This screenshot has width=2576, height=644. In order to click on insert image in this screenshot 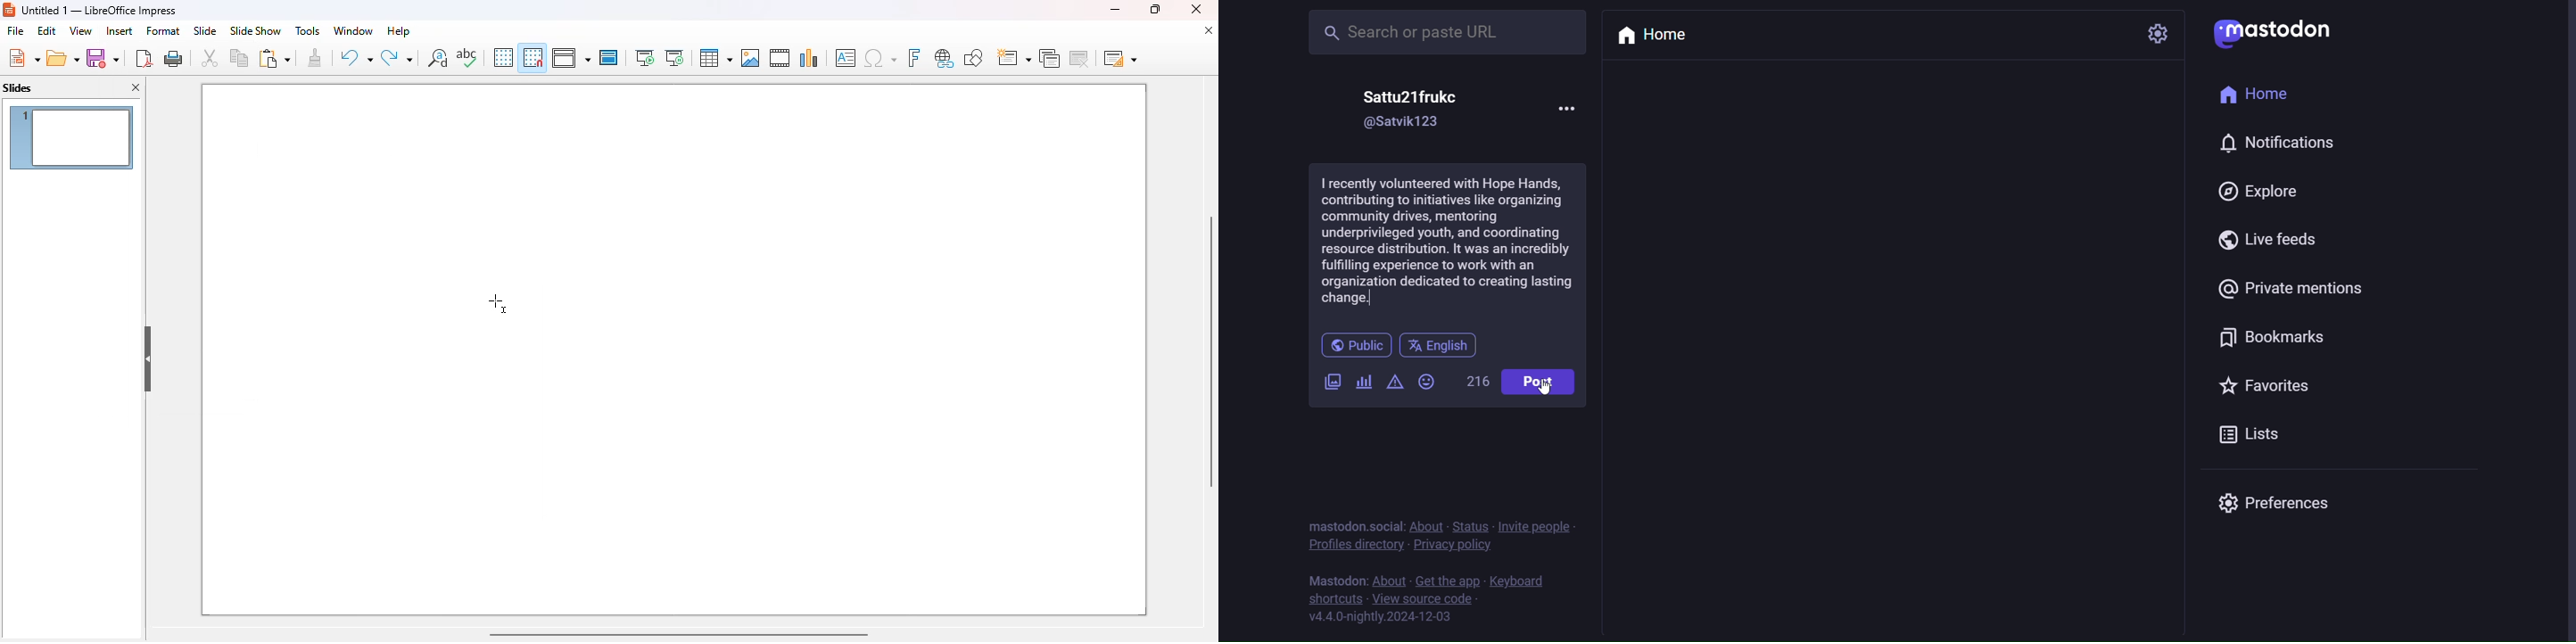, I will do `click(750, 58)`.